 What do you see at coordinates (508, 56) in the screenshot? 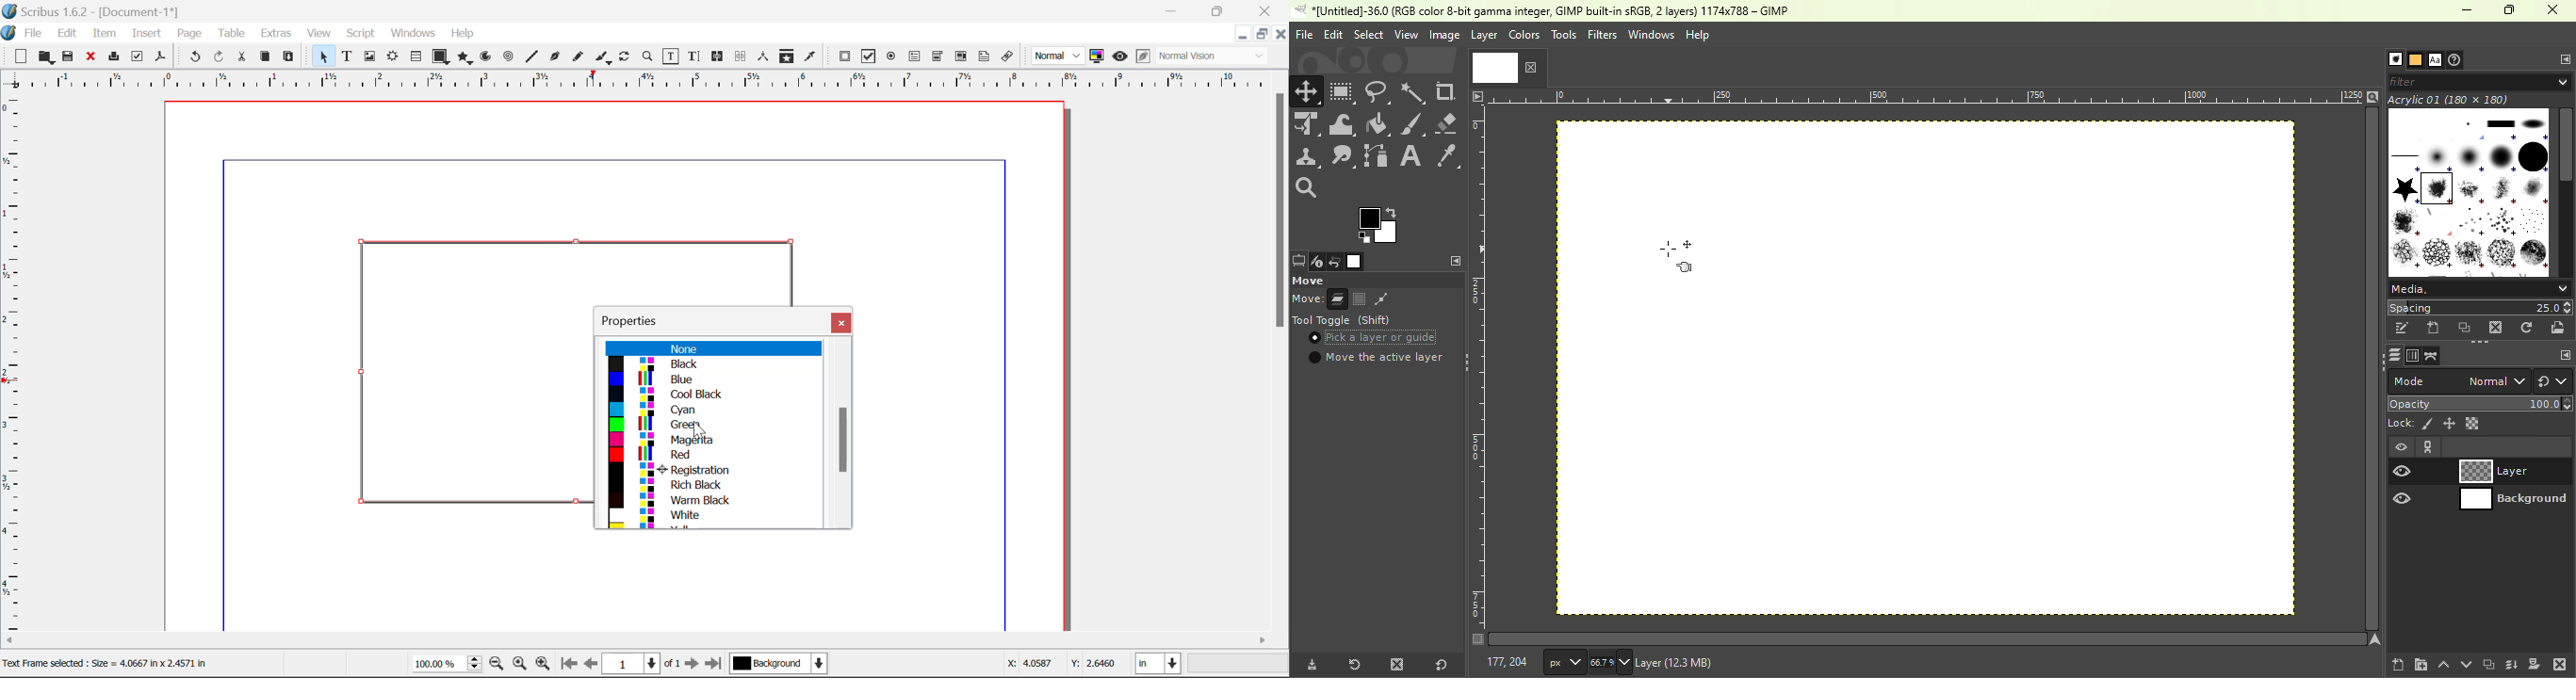
I see `Spiral` at bounding box center [508, 56].